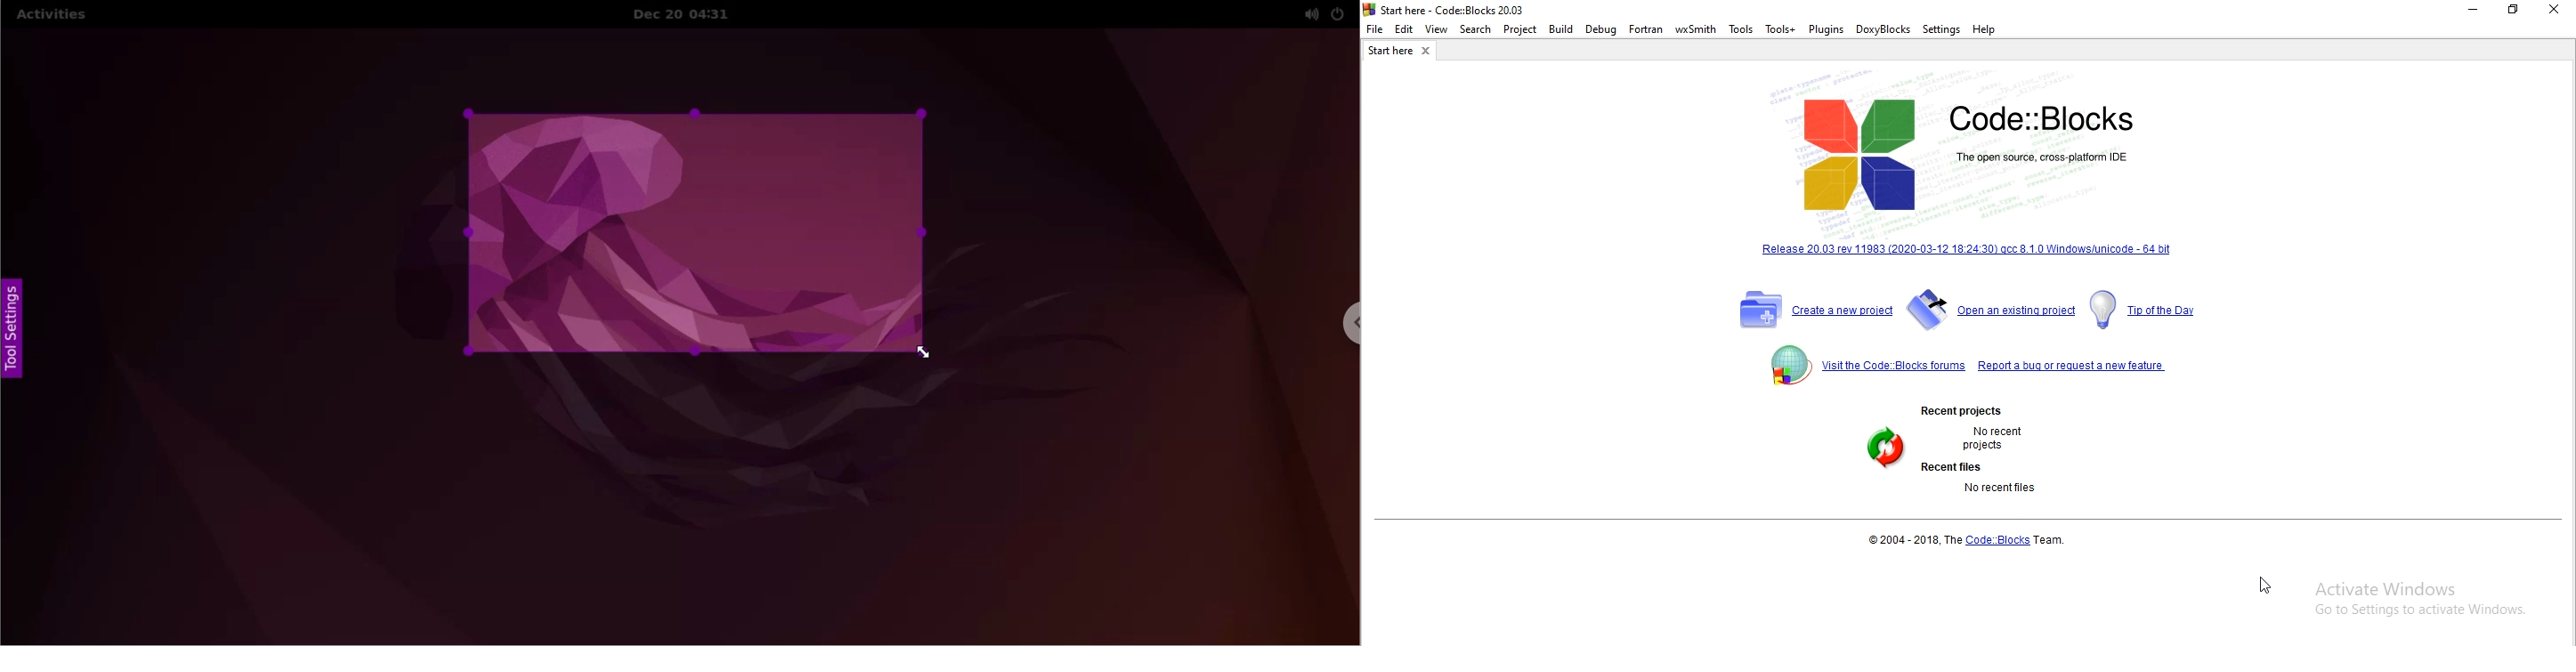 This screenshot has width=2576, height=672. Describe the element at coordinates (1925, 308) in the screenshot. I see `Logo` at that location.